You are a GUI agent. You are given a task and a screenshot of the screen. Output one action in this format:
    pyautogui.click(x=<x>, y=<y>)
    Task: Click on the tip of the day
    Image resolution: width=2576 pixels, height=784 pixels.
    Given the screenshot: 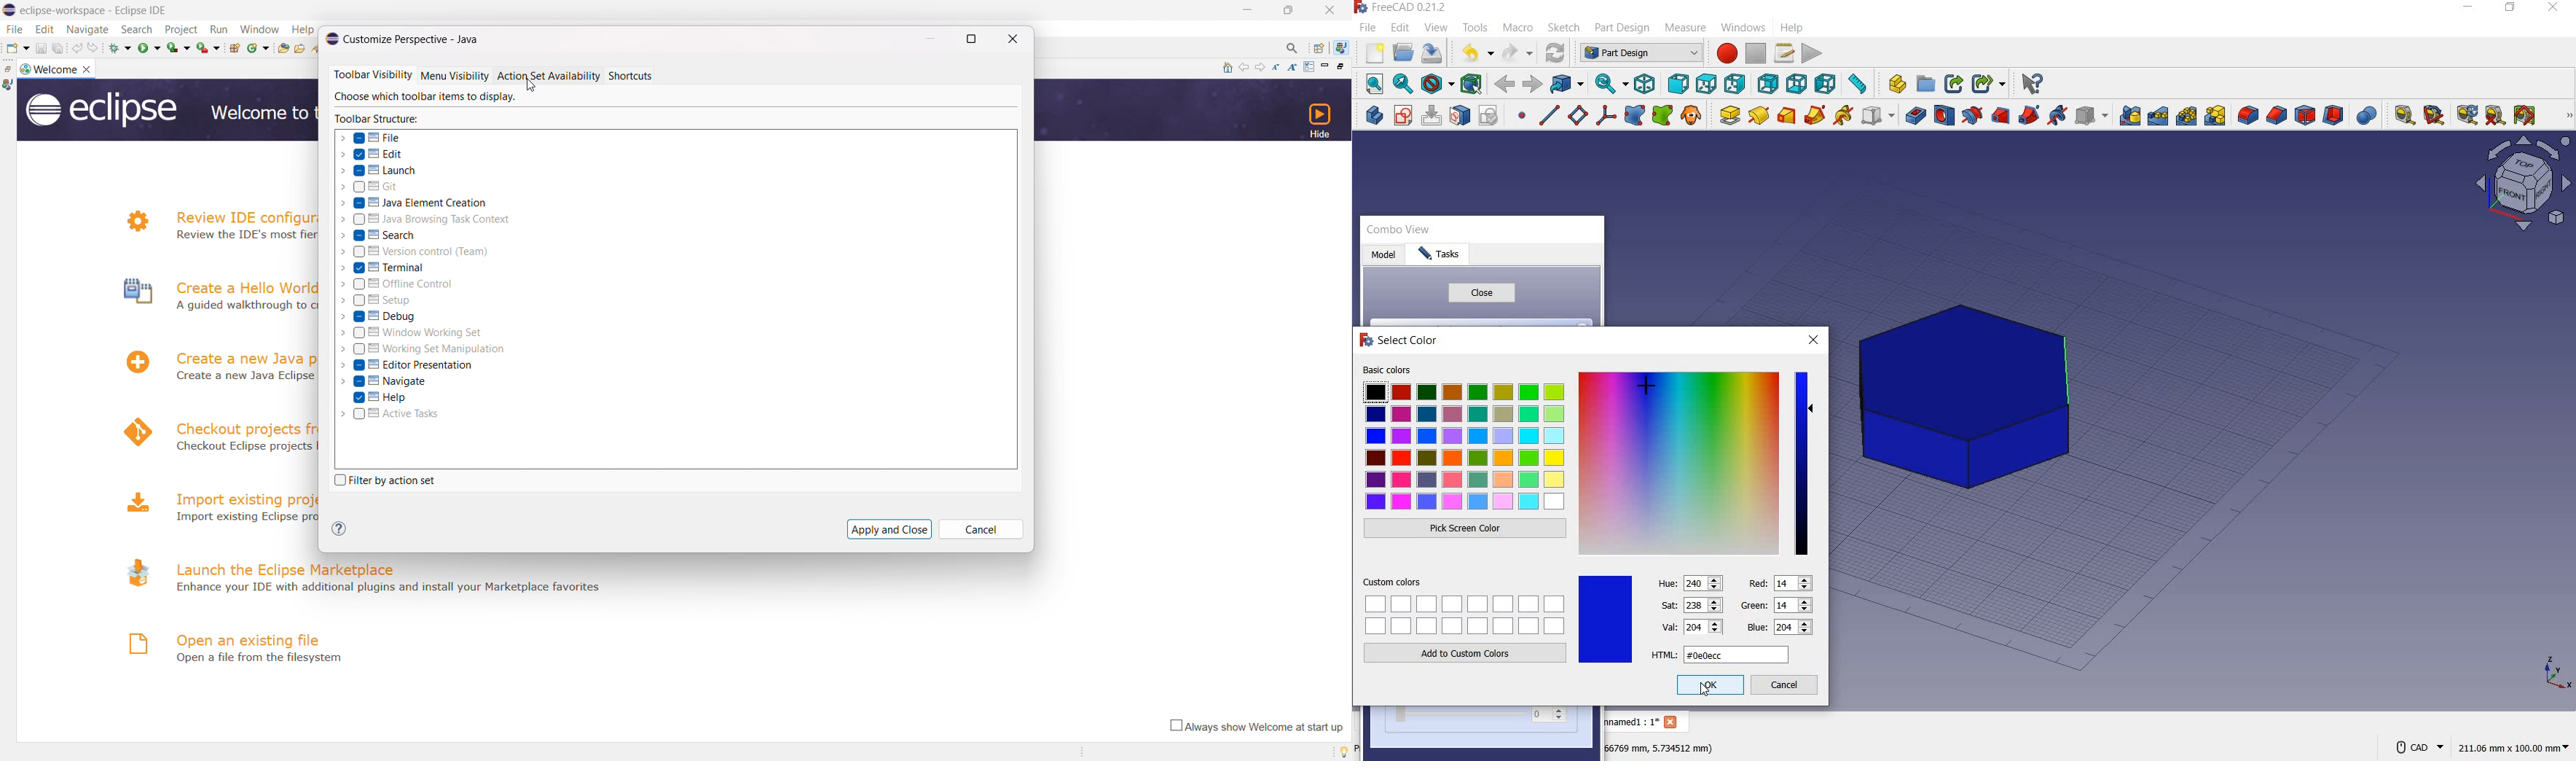 What is the action you would take?
    pyautogui.click(x=1339, y=751)
    